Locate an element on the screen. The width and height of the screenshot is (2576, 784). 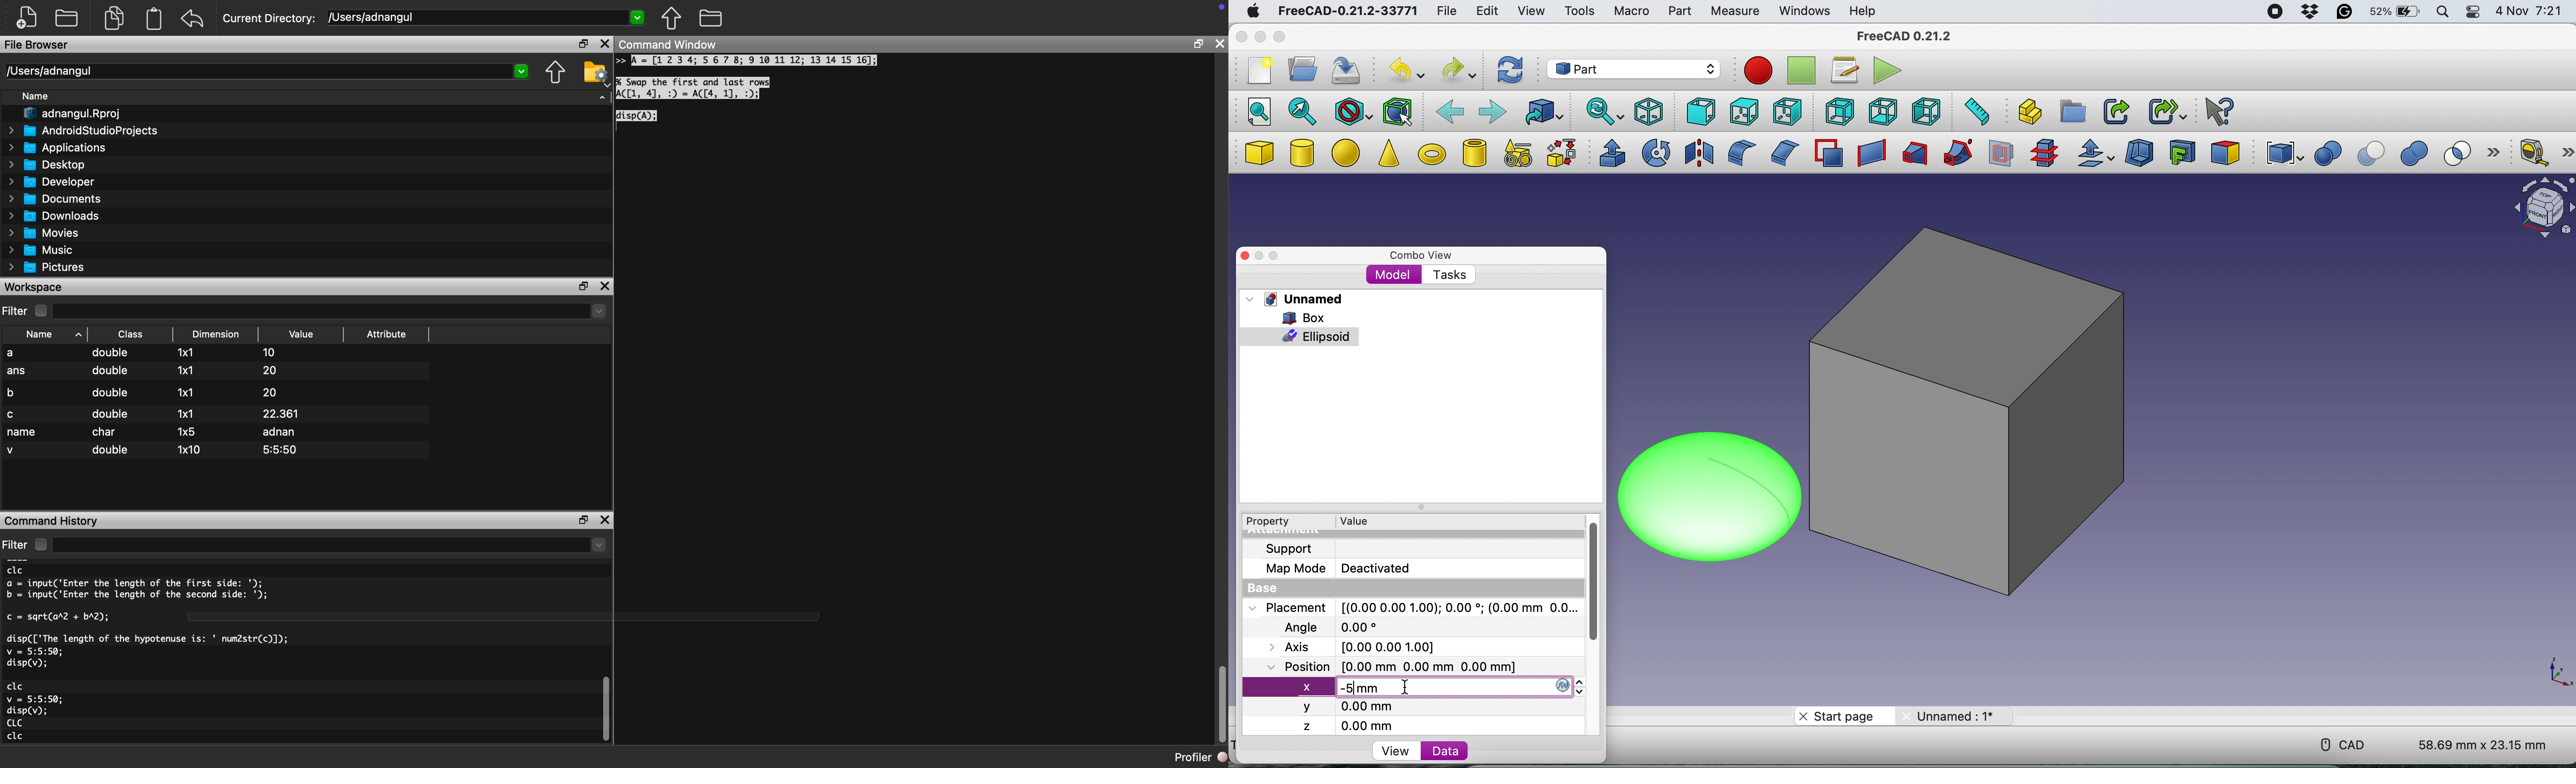
Angle 0.00 degree is located at coordinates (1329, 625).